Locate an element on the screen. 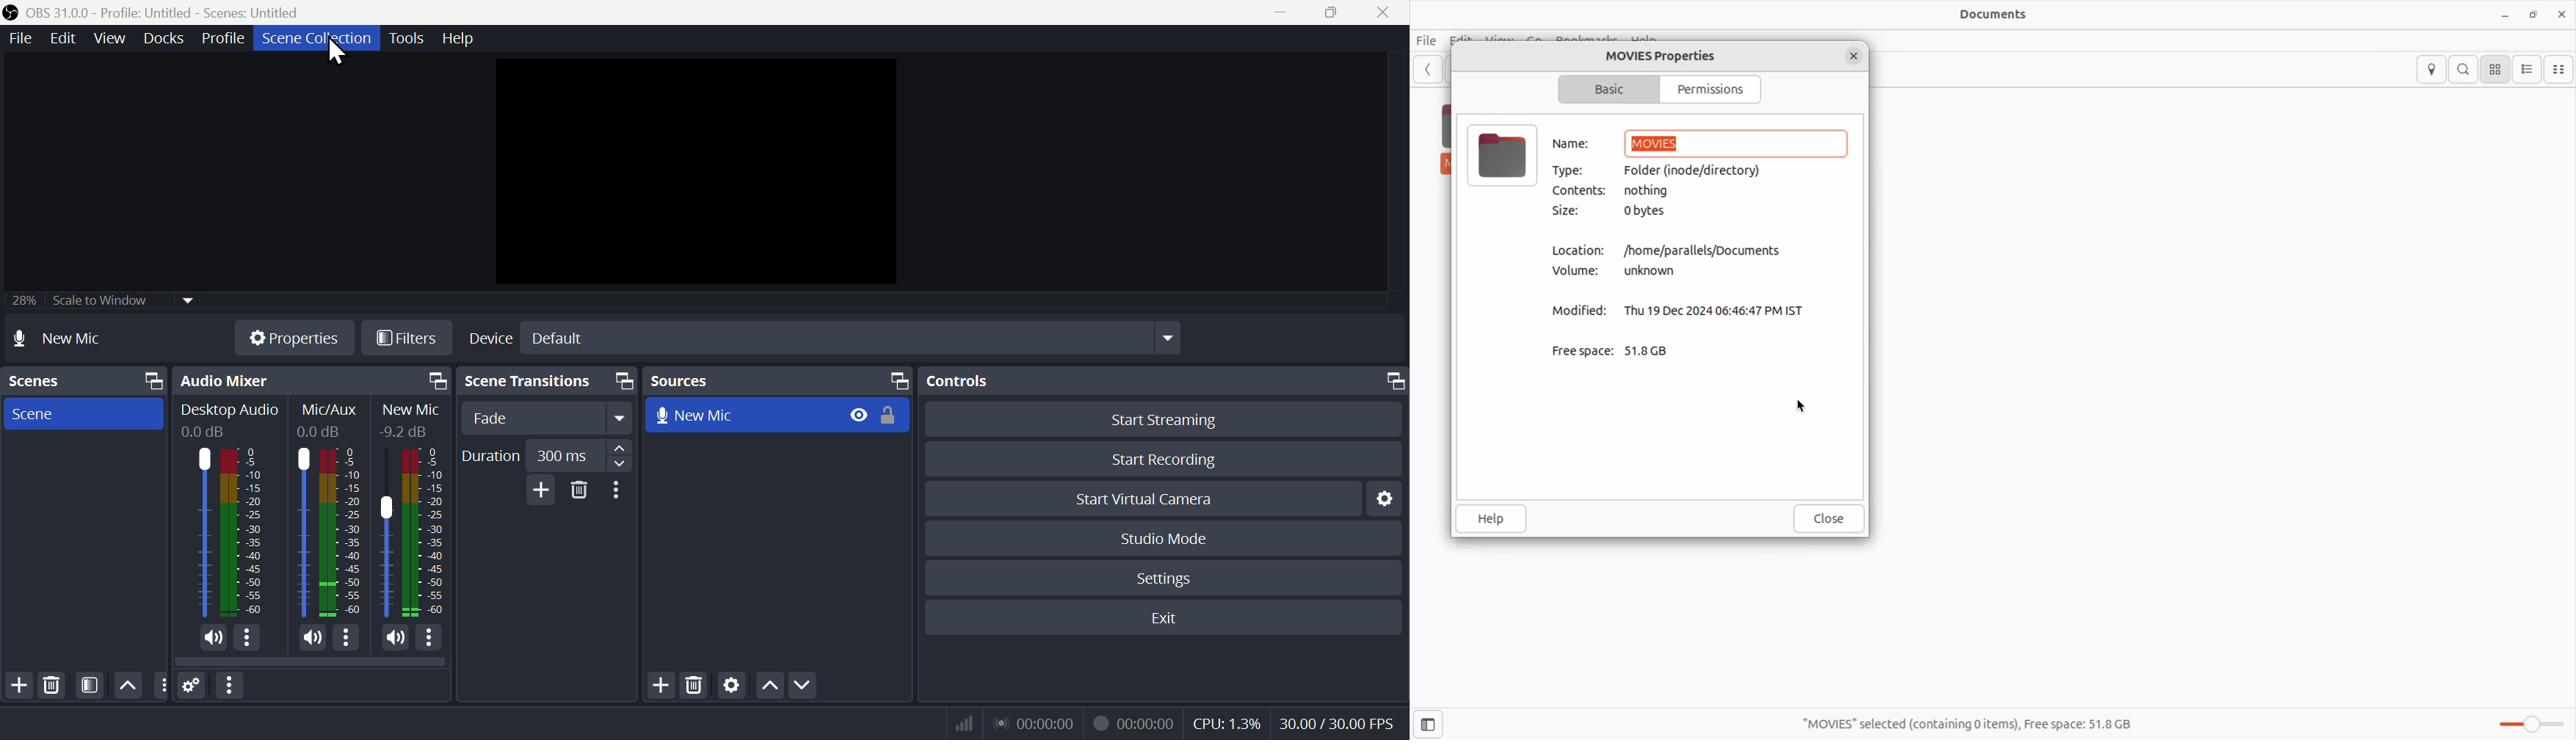 This screenshot has height=756, width=2576. Desktop Audio is located at coordinates (245, 533).